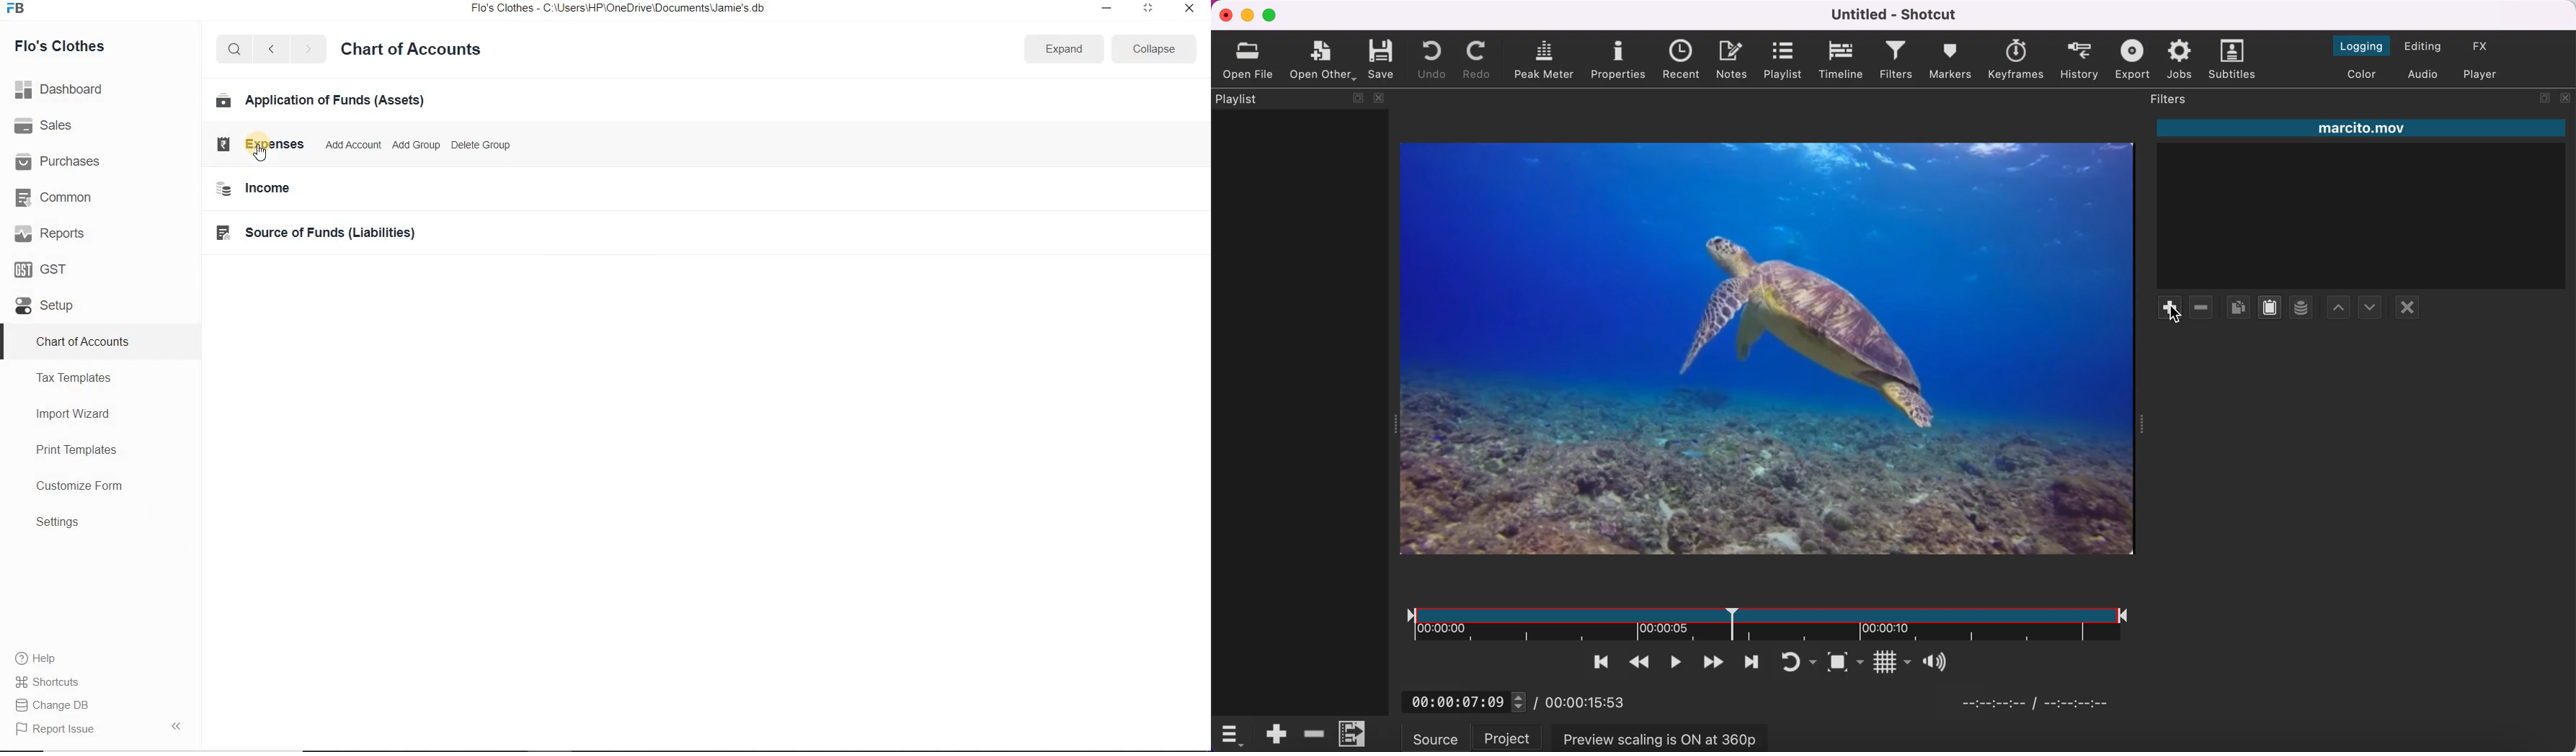 The height and width of the screenshot is (756, 2576). I want to click on set up, so click(45, 307).